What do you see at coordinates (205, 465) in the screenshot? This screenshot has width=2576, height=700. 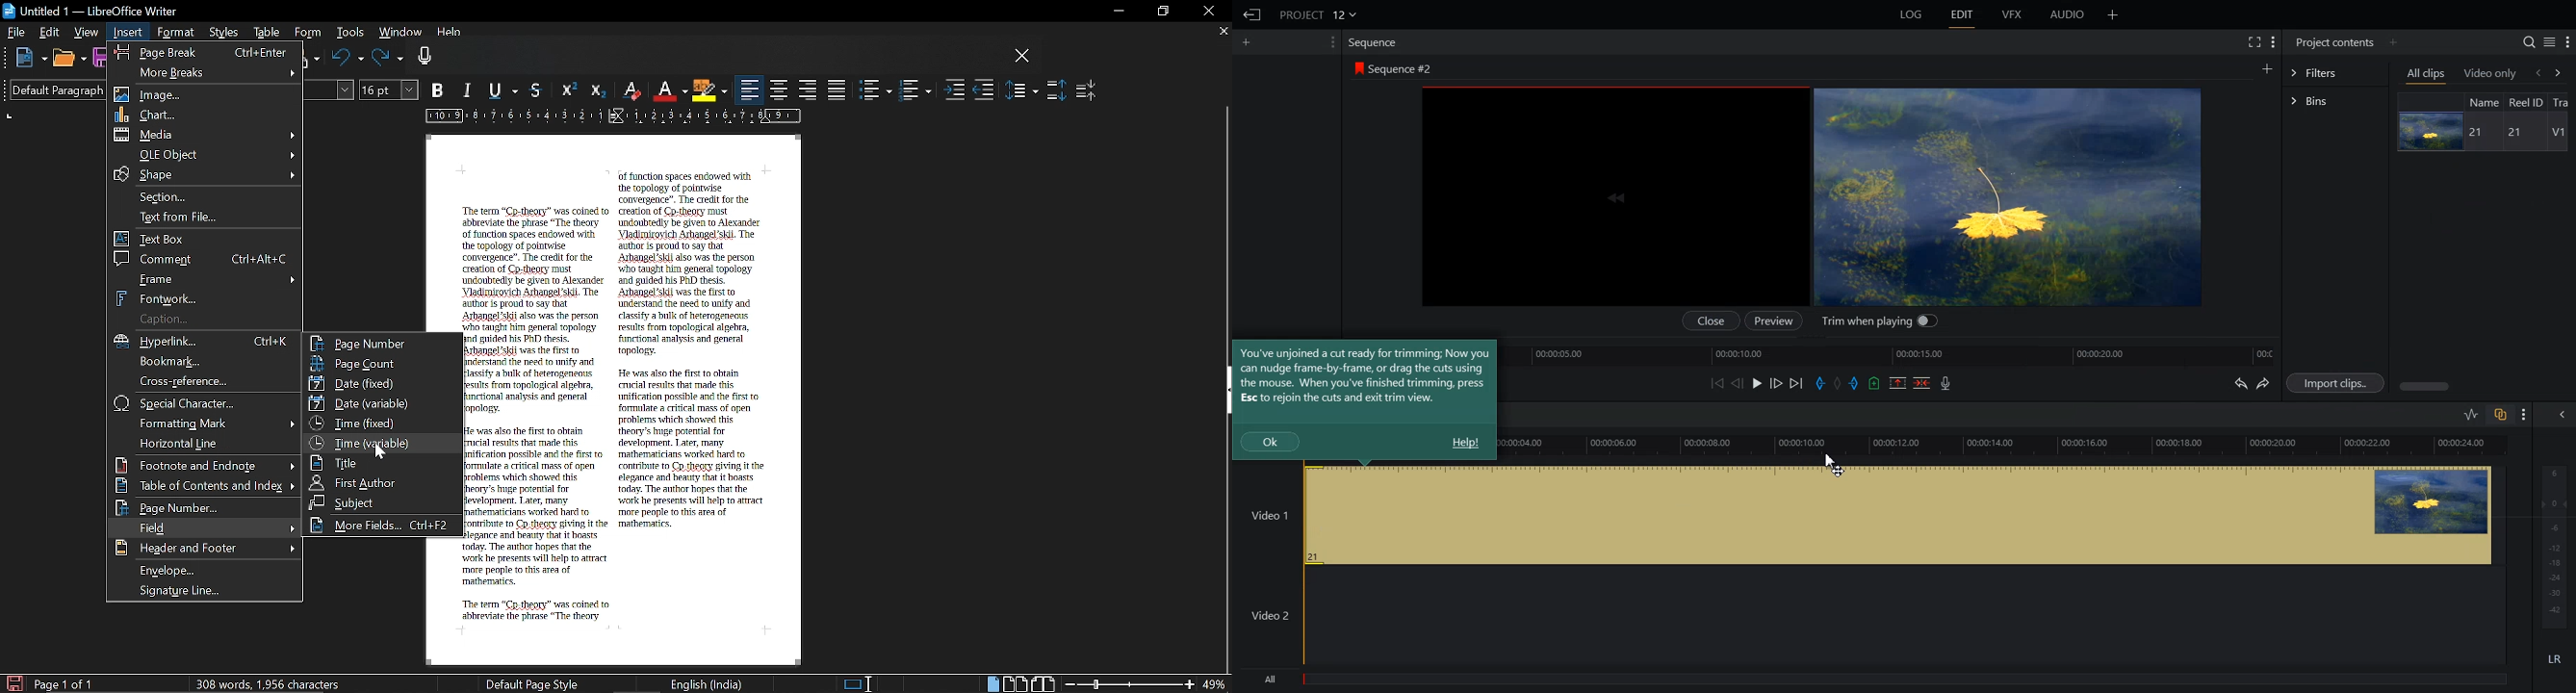 I see `Footnote and endnote` at bounding box center [205, 465].